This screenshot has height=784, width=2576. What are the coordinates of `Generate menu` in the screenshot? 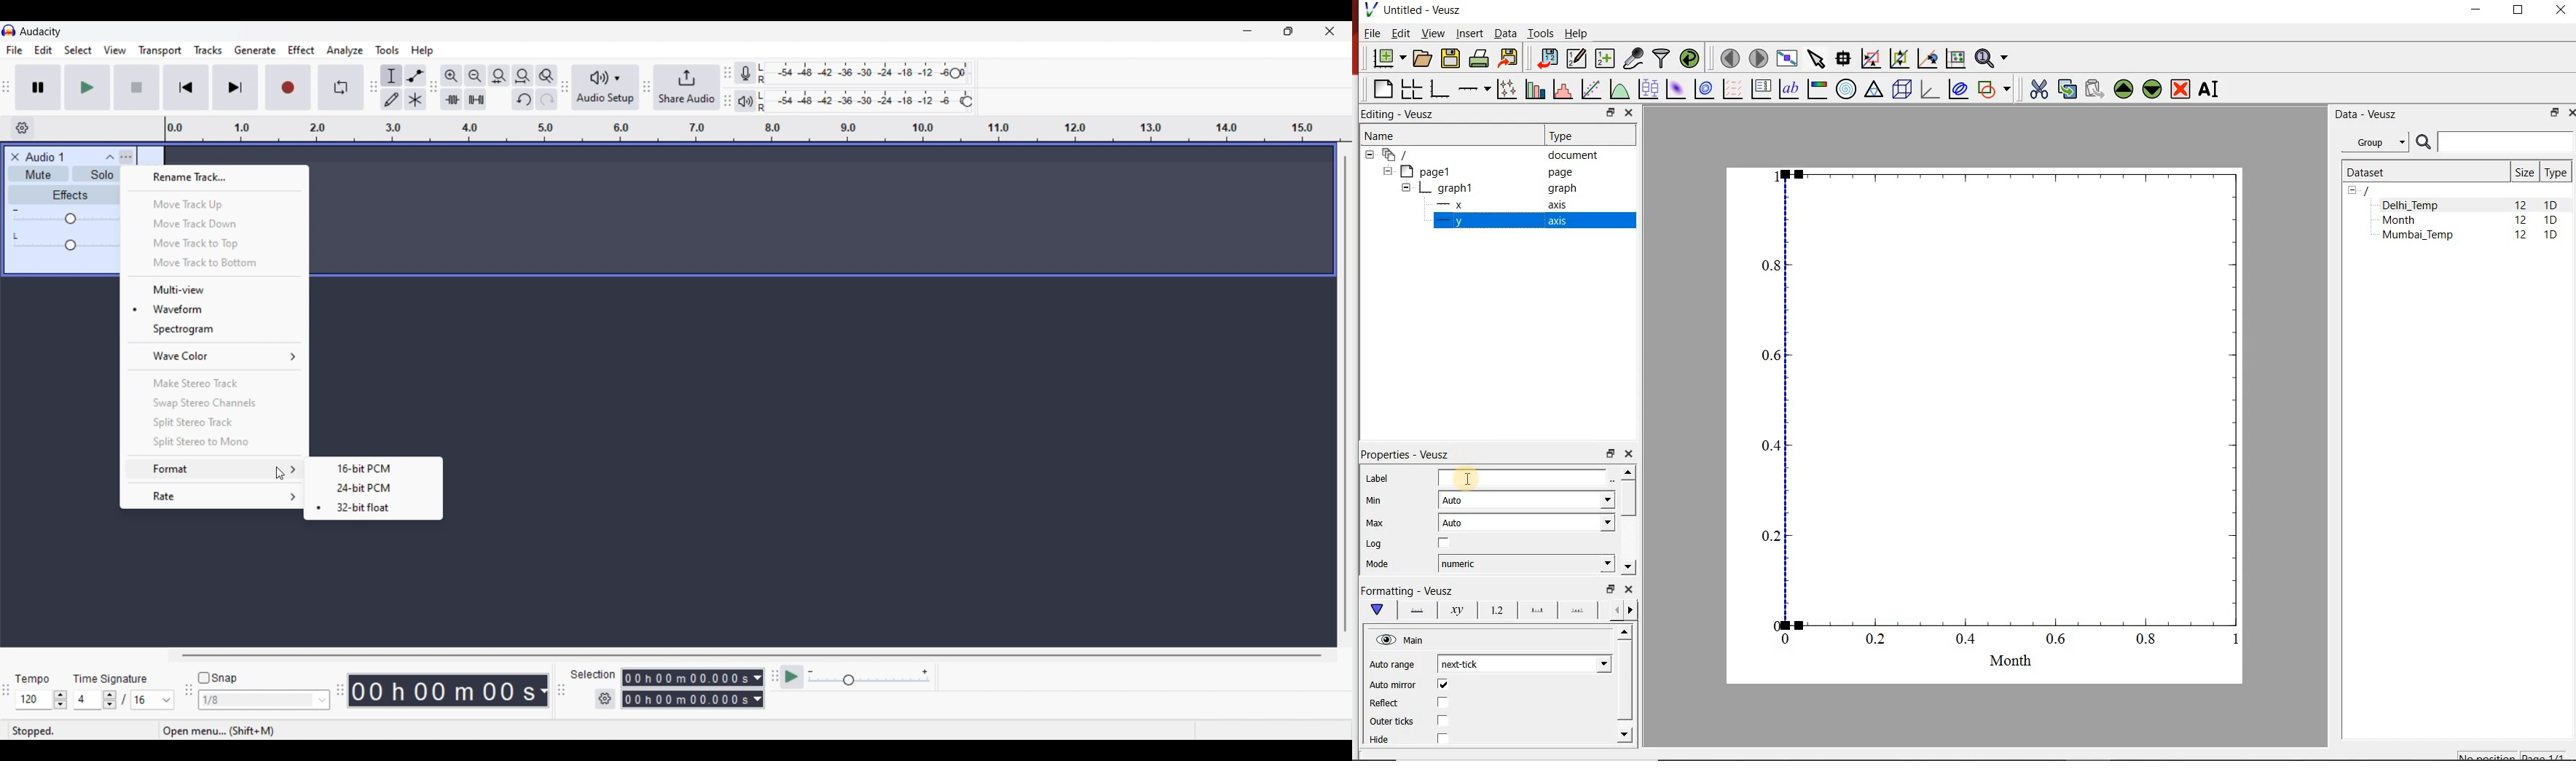 It's located at (255, 50).